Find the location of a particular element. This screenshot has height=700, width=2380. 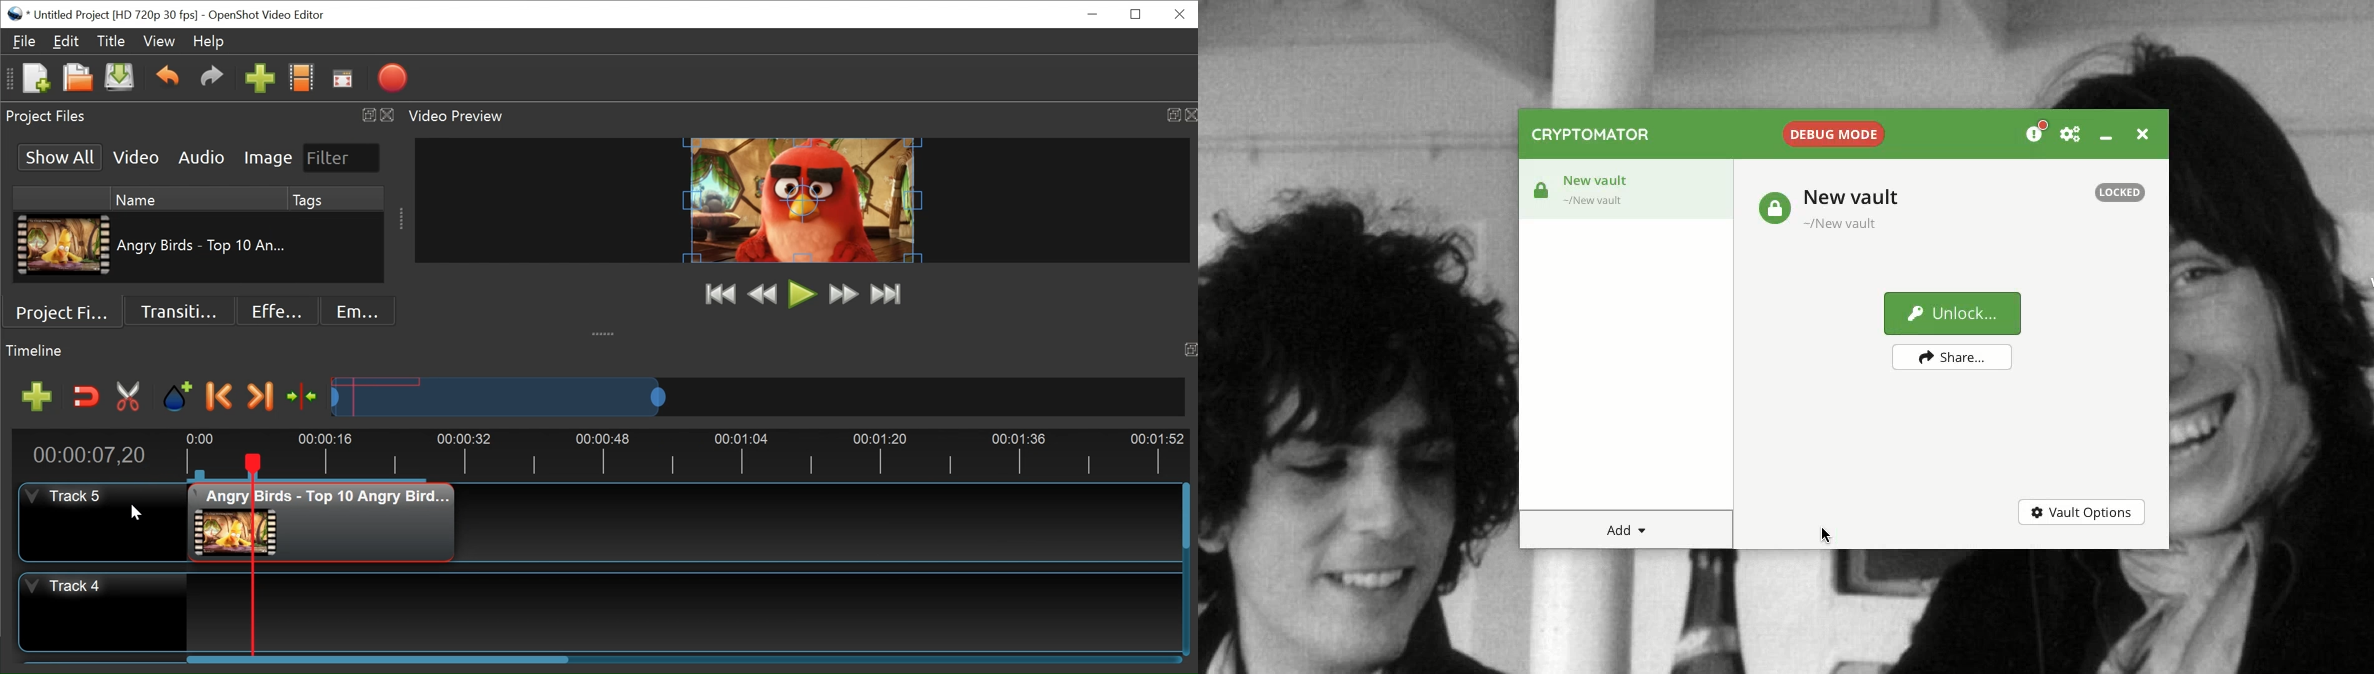

Horizontal Scroll bar is located at coordinates (377, 658).